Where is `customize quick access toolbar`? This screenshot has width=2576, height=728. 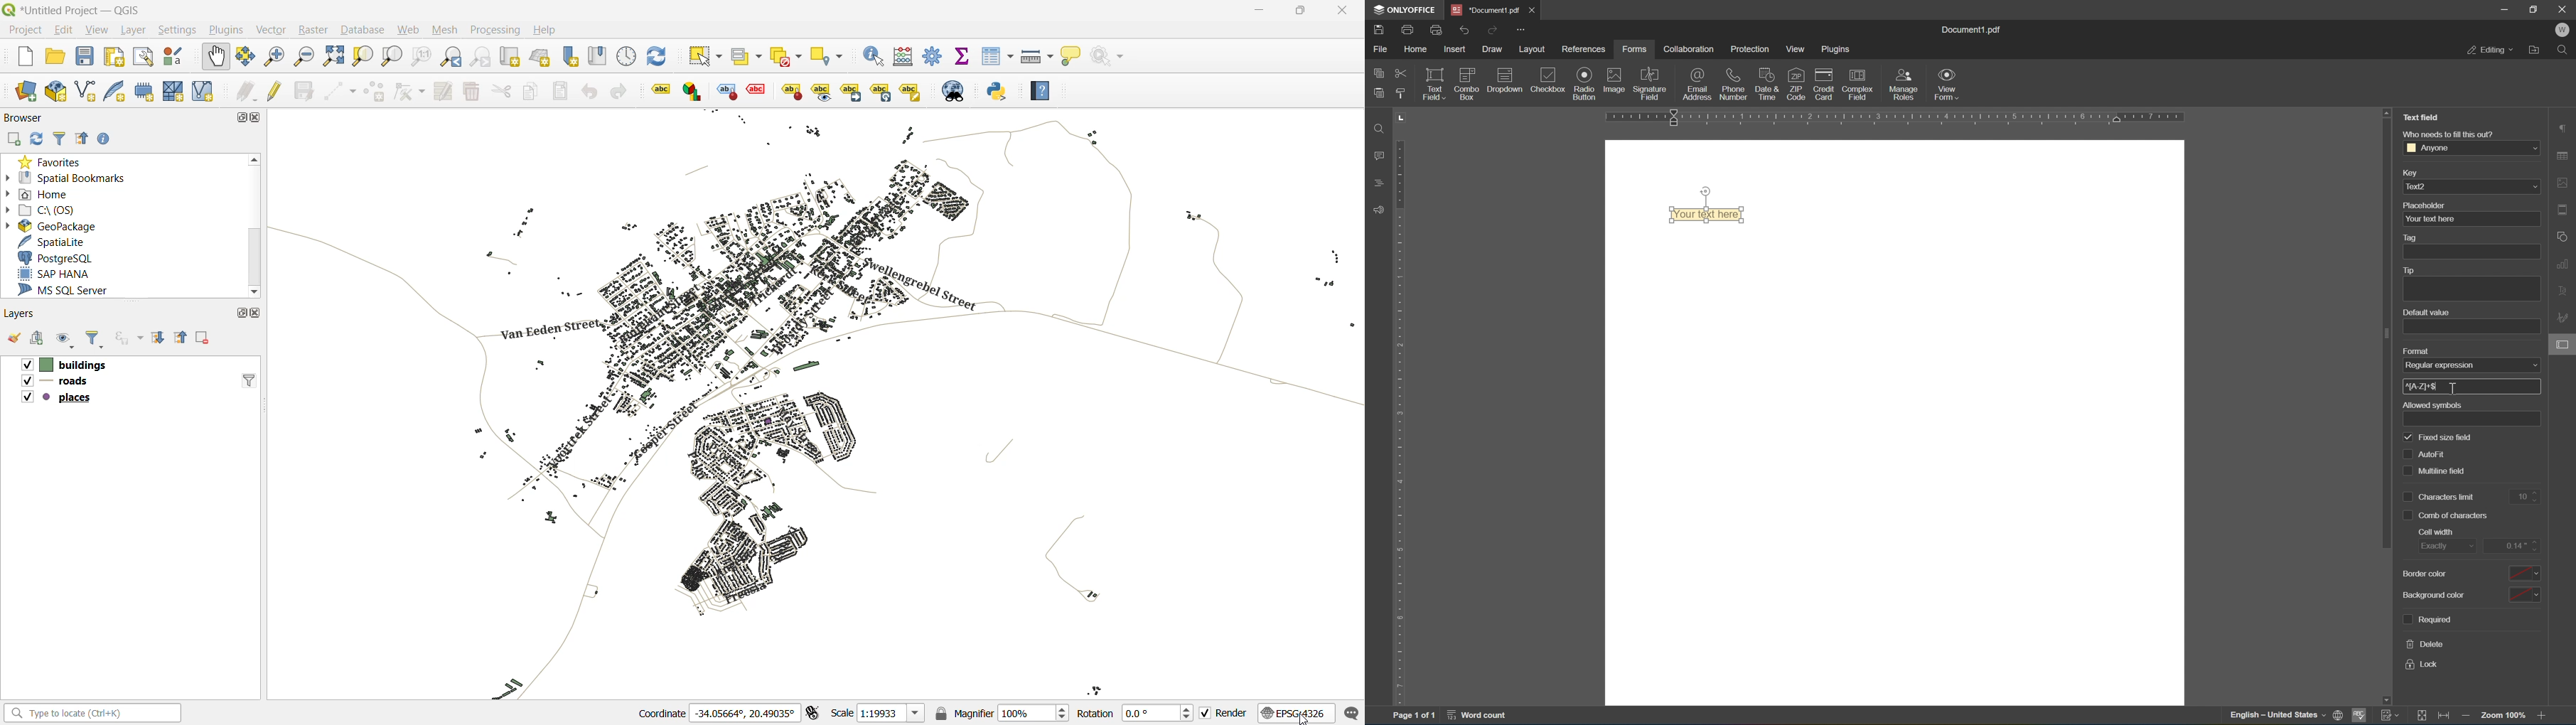
customize quick access toolbar is located at coordinates (1521, 27).